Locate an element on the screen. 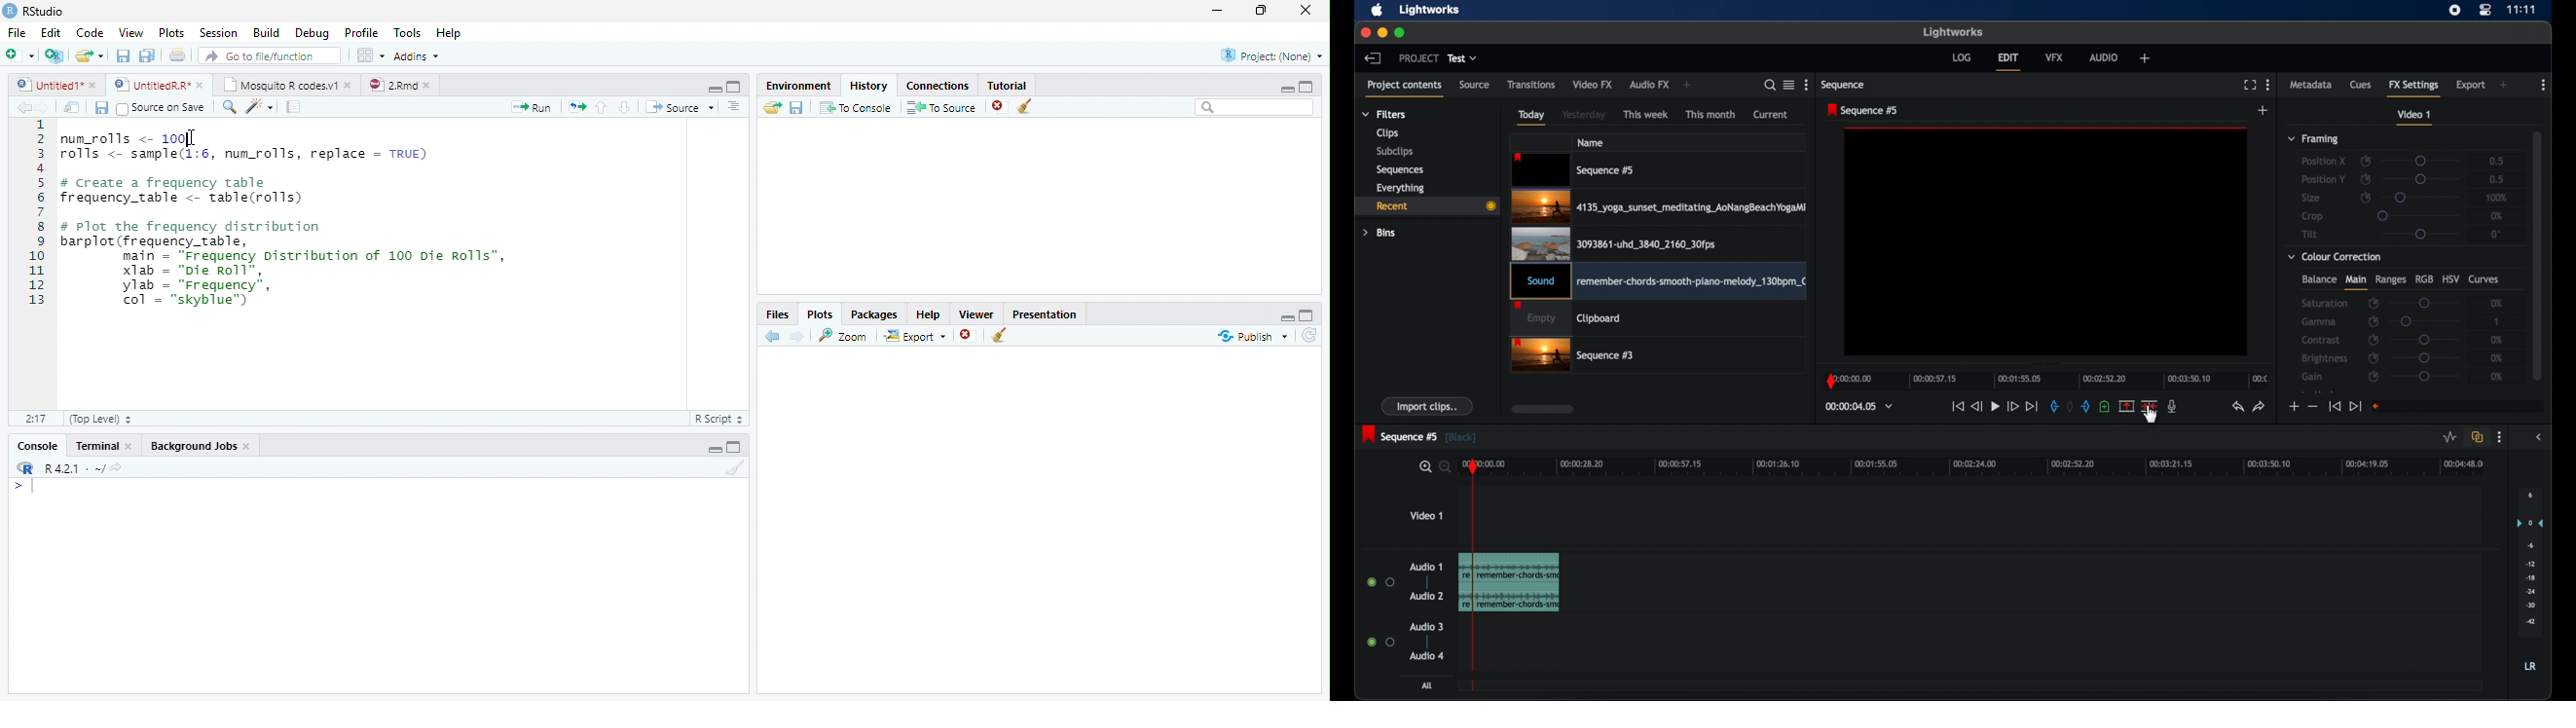  toggle auto track sync is located at coordinates (2477, 437).